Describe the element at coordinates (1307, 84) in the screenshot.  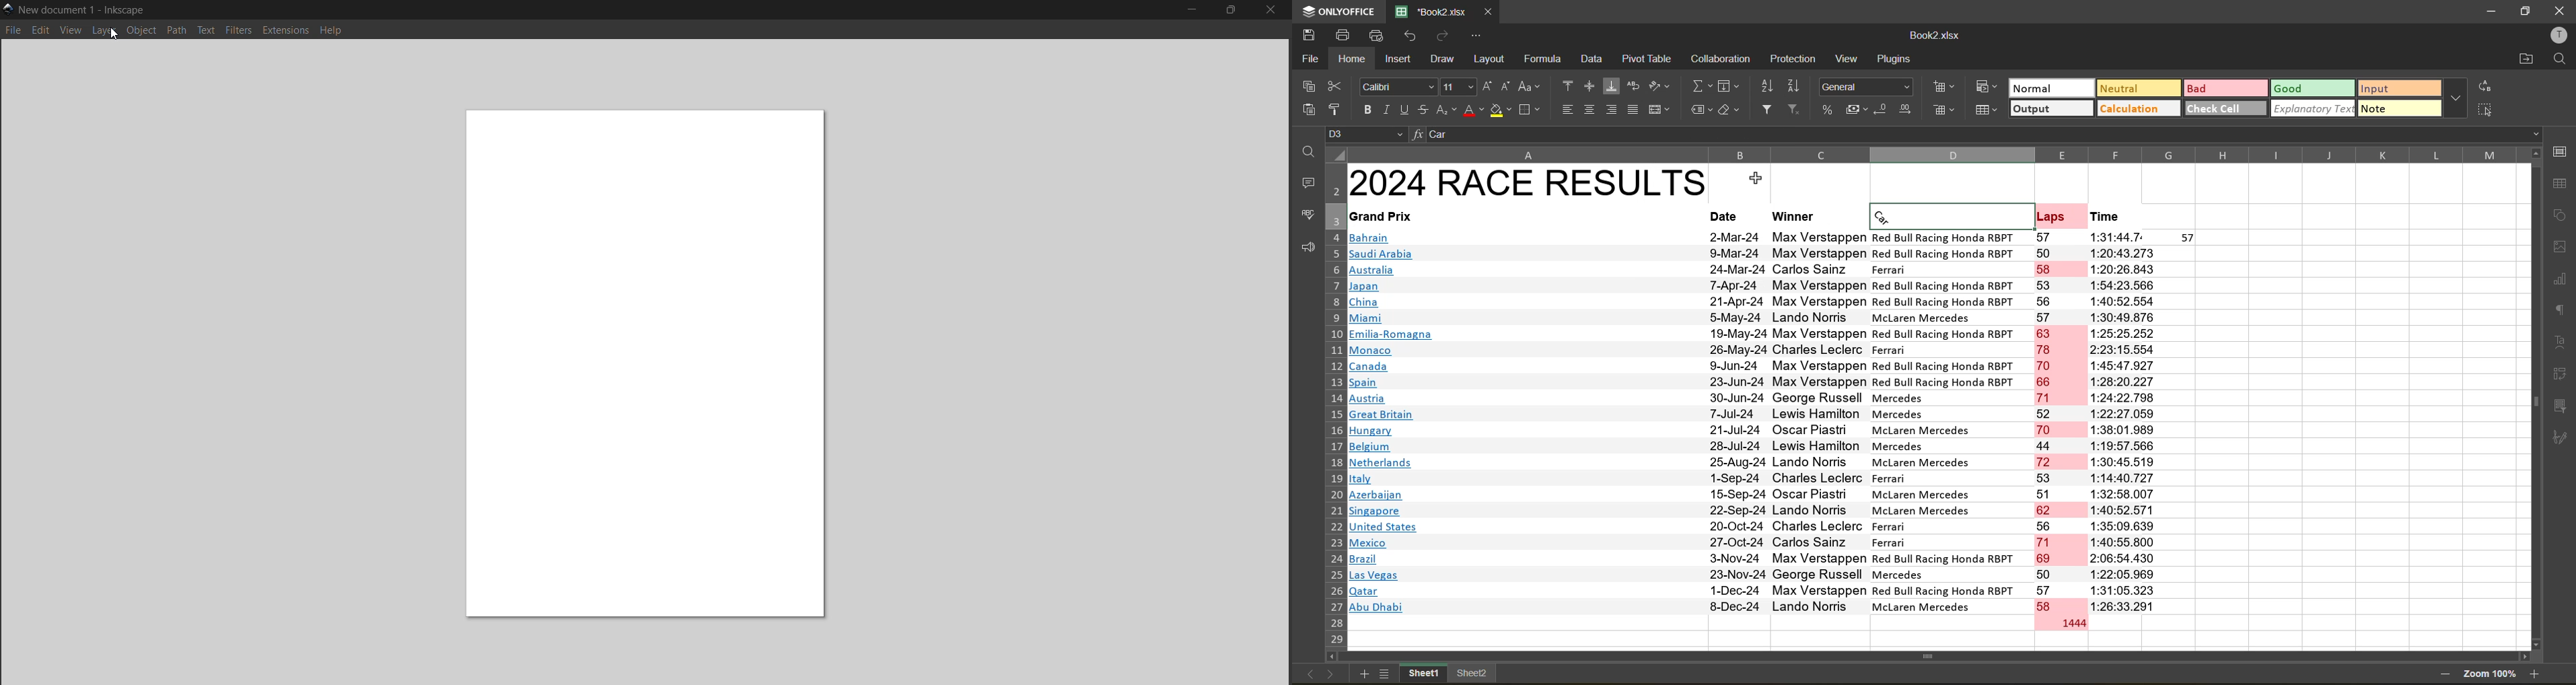
I see `copy` at that location.